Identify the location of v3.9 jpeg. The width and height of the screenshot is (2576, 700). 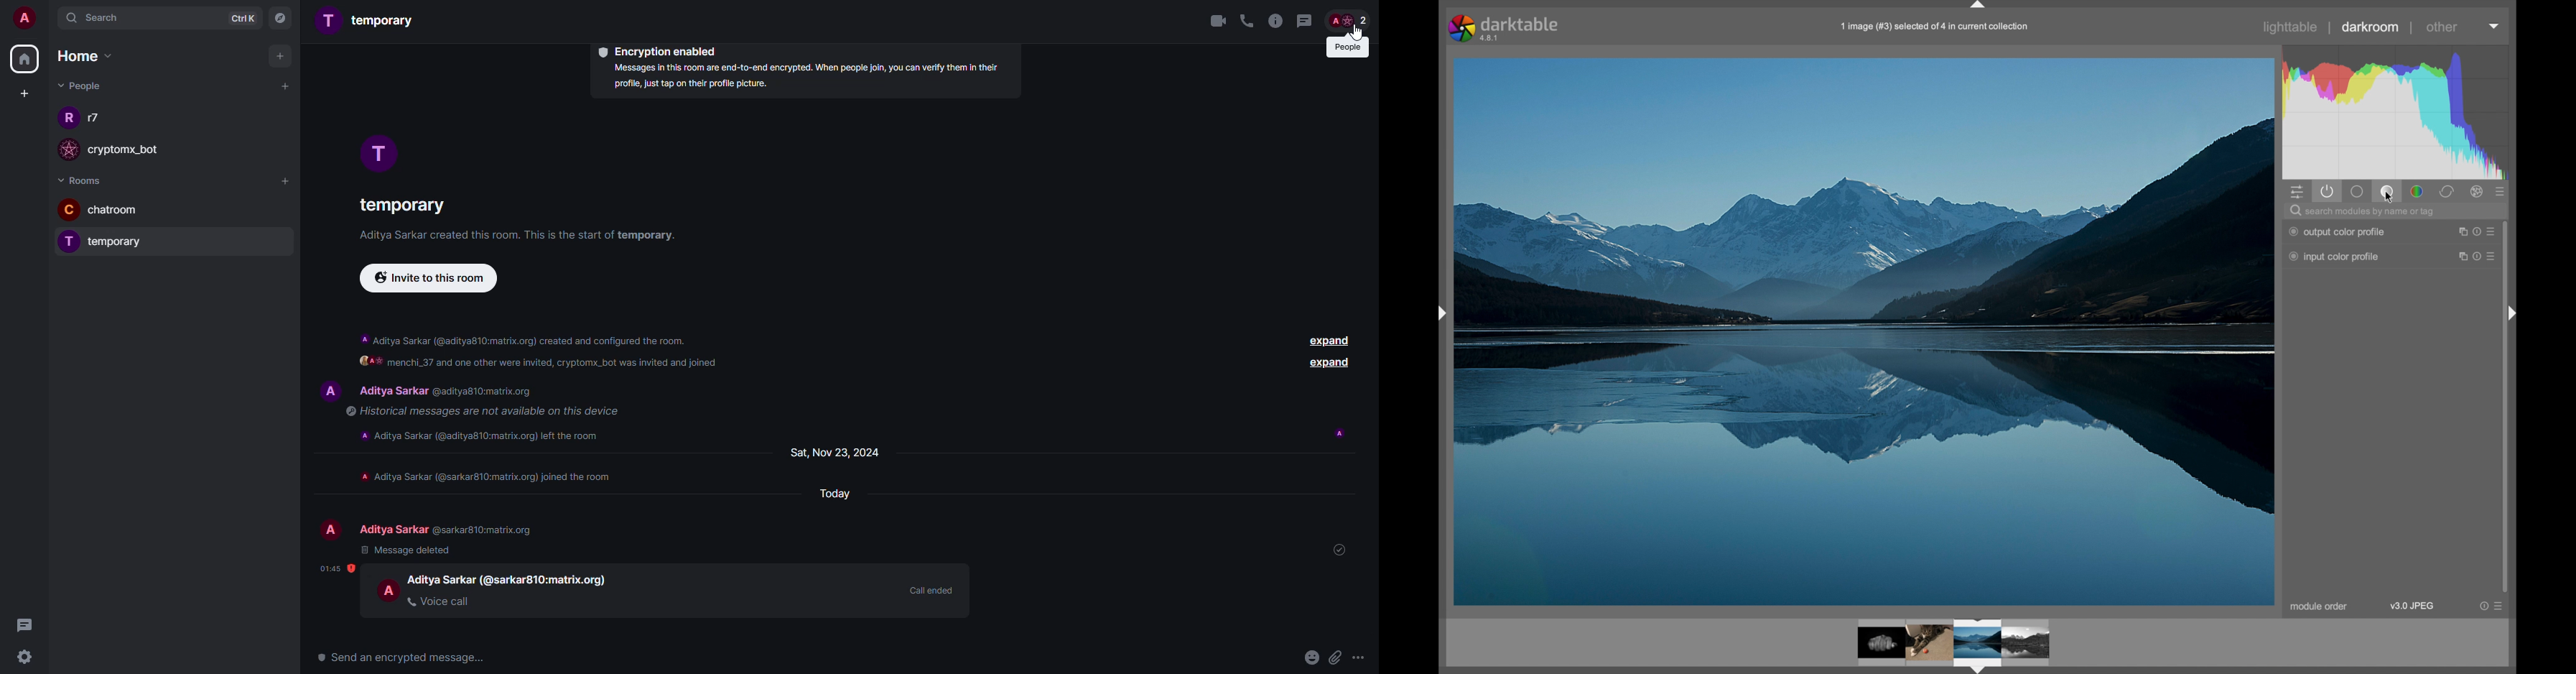
(2413, 606).